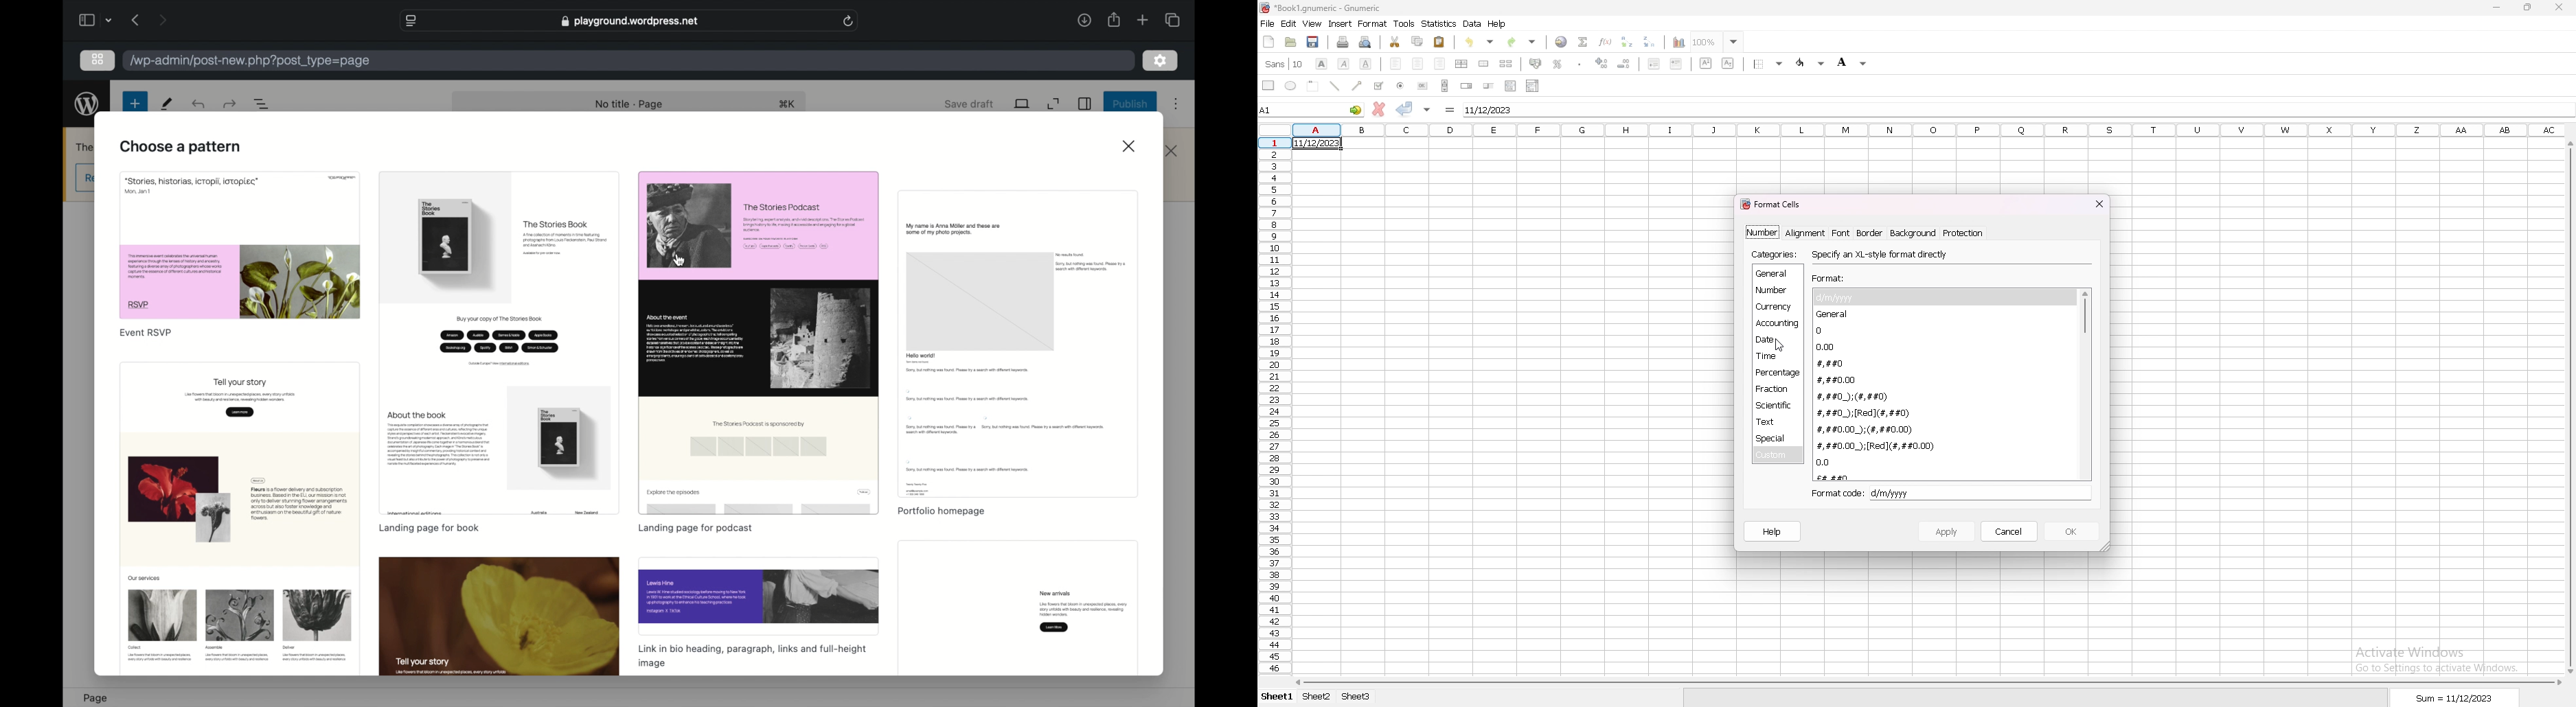 This screenshot has width=2576, height=728. What do you see at coordinates (1054, 103) in the screenshot?
I see `expand` at bounding box center [1054, 103].